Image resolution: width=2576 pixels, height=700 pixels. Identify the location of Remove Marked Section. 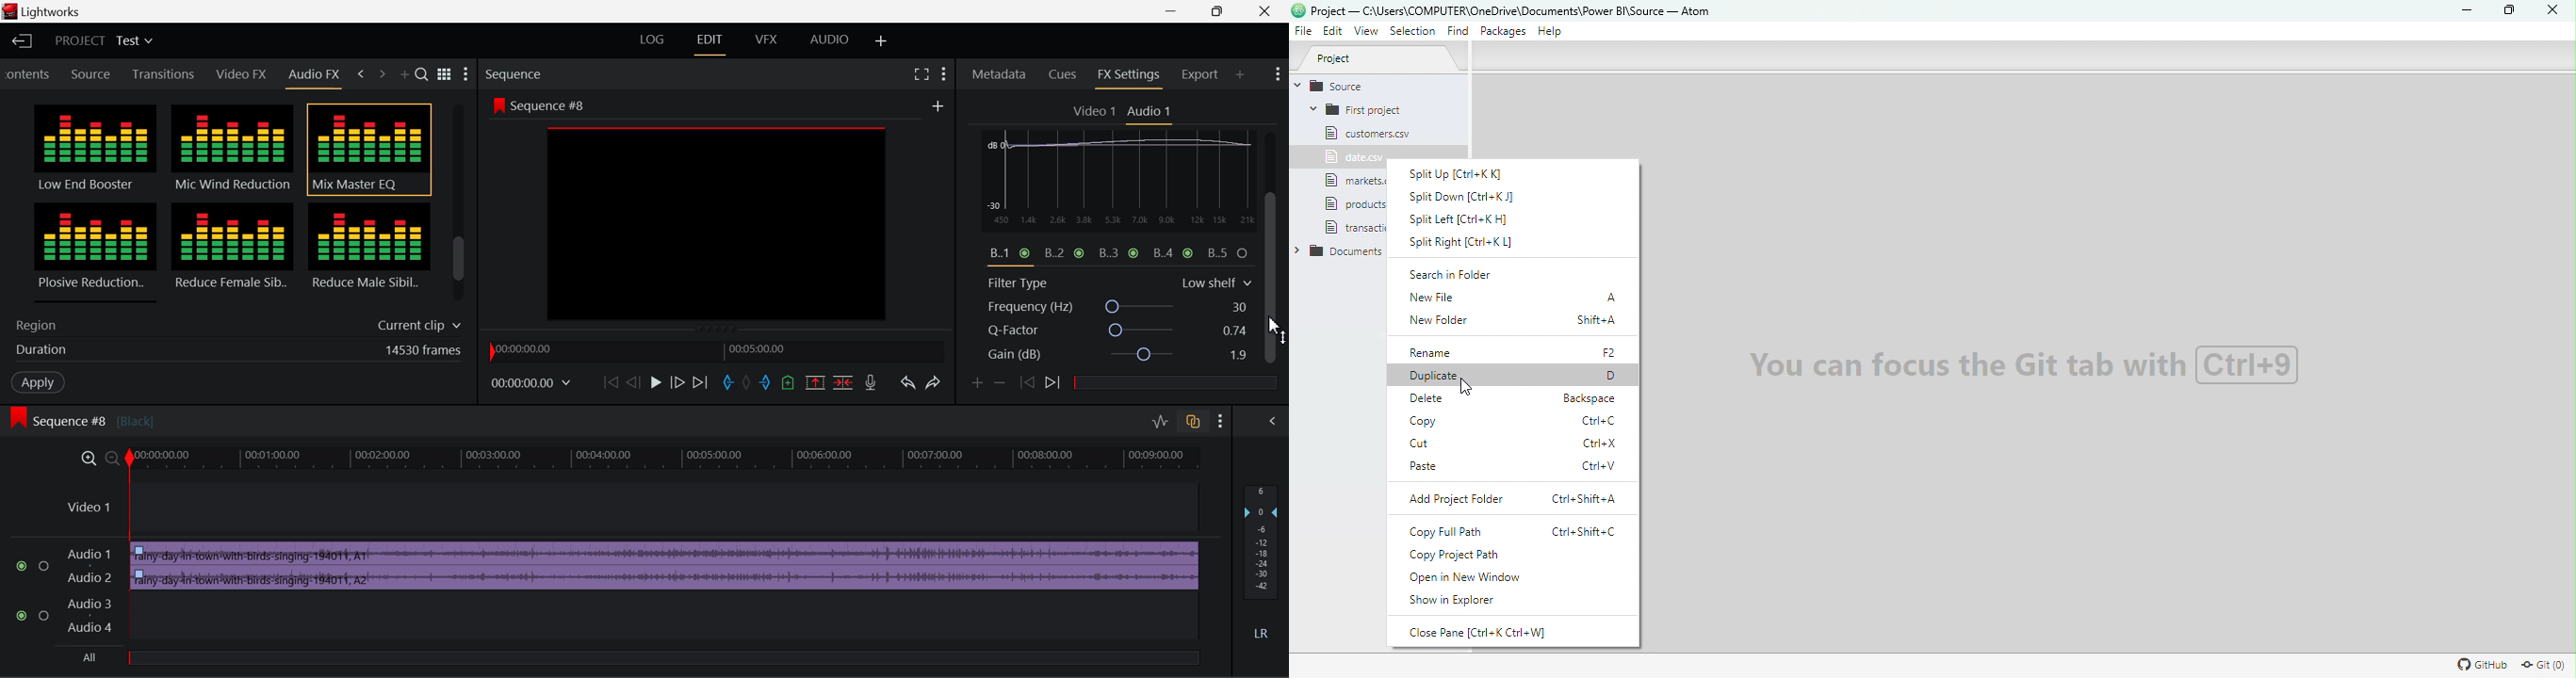
(813, 382).